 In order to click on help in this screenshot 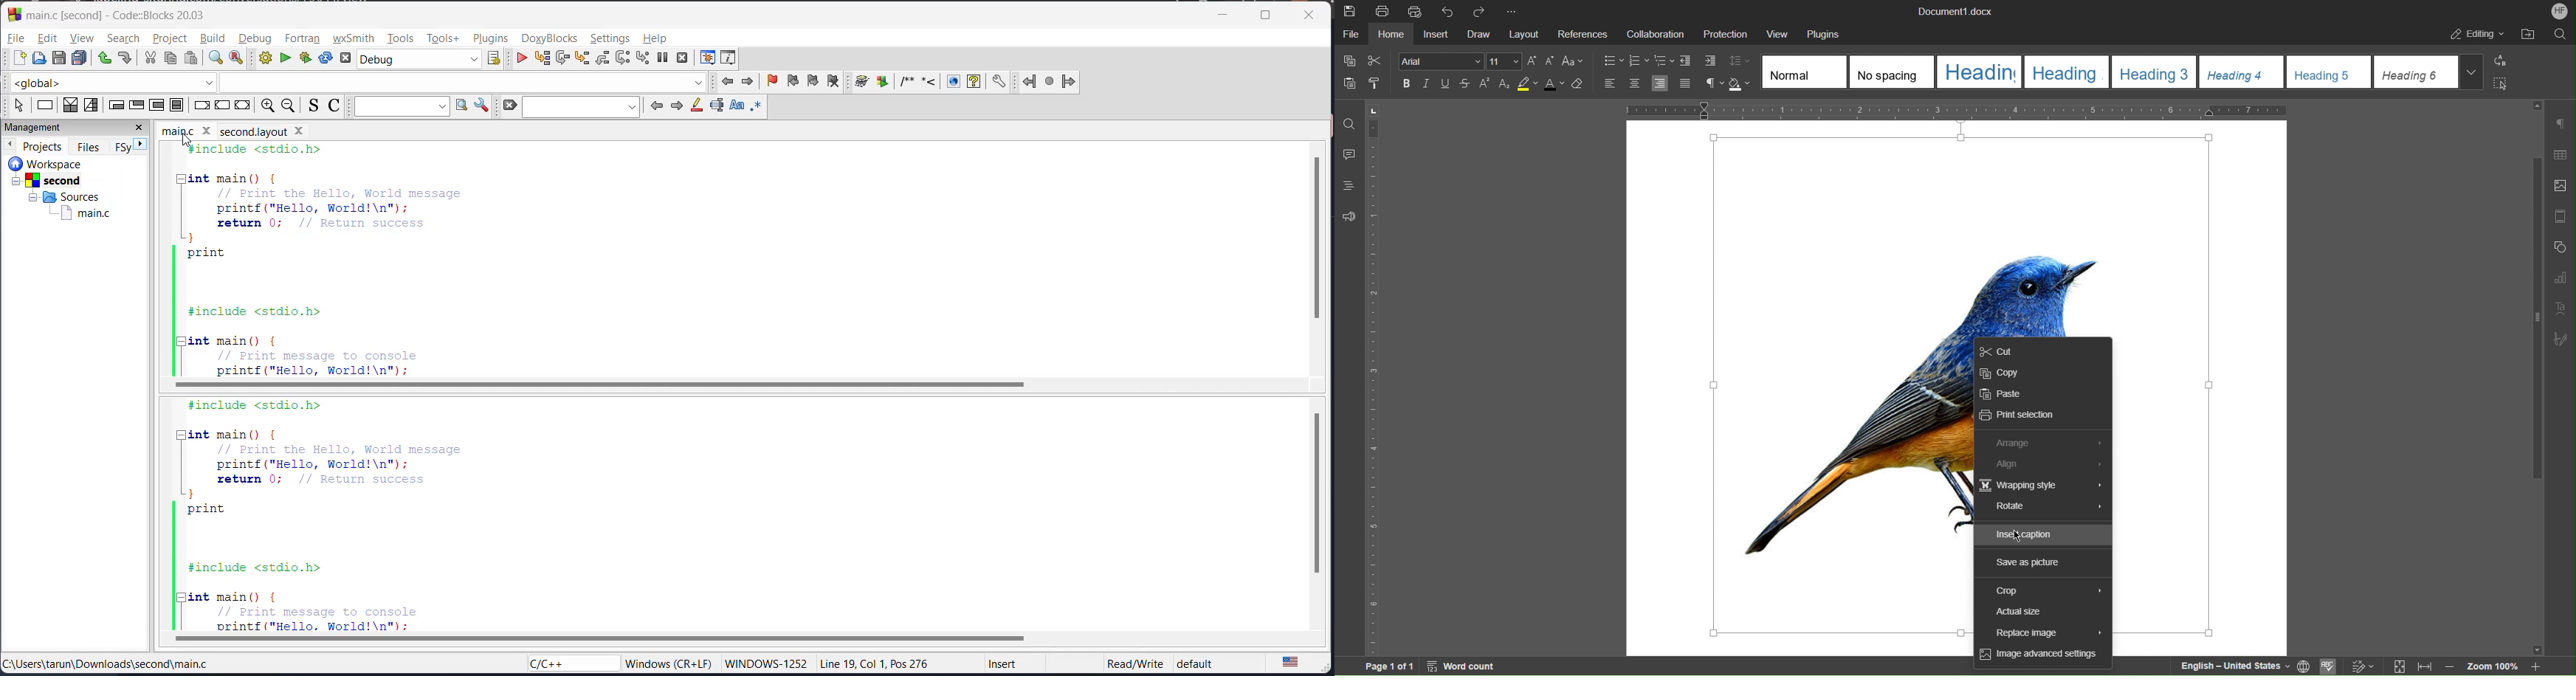, I will do `click(655, 37)`.